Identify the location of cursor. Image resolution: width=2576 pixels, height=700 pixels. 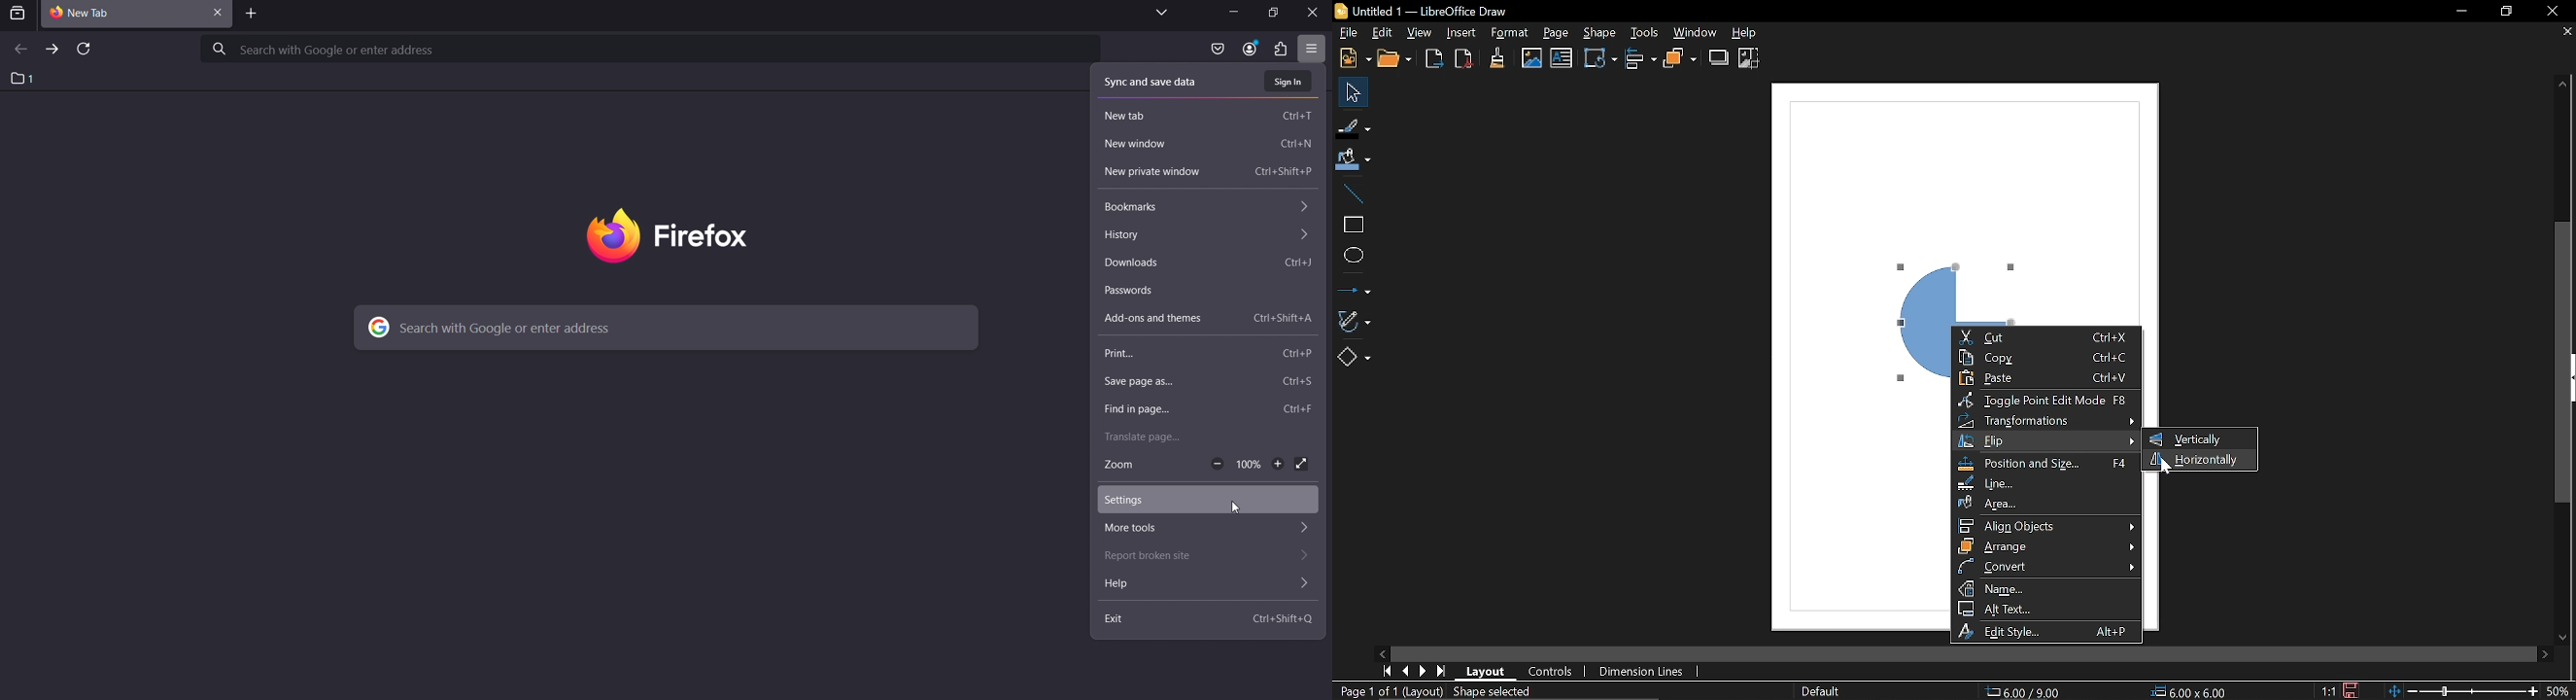
(1240, 508).